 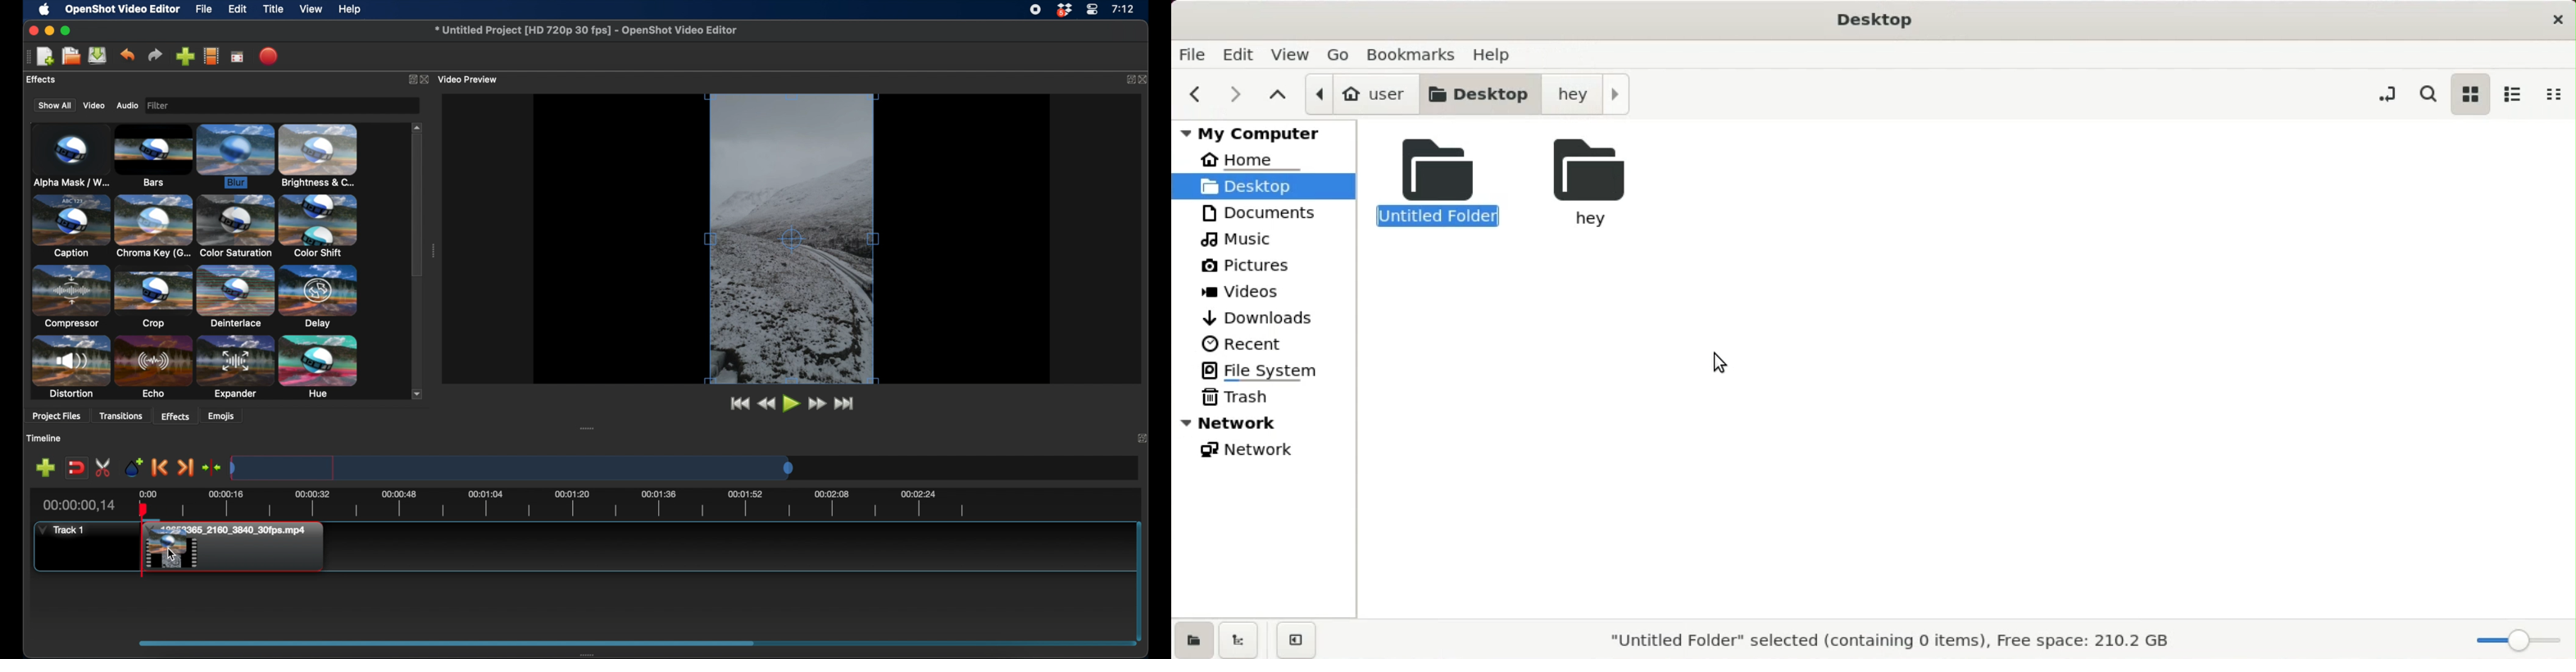 I want to click on audio, so click(x=128, y=106).